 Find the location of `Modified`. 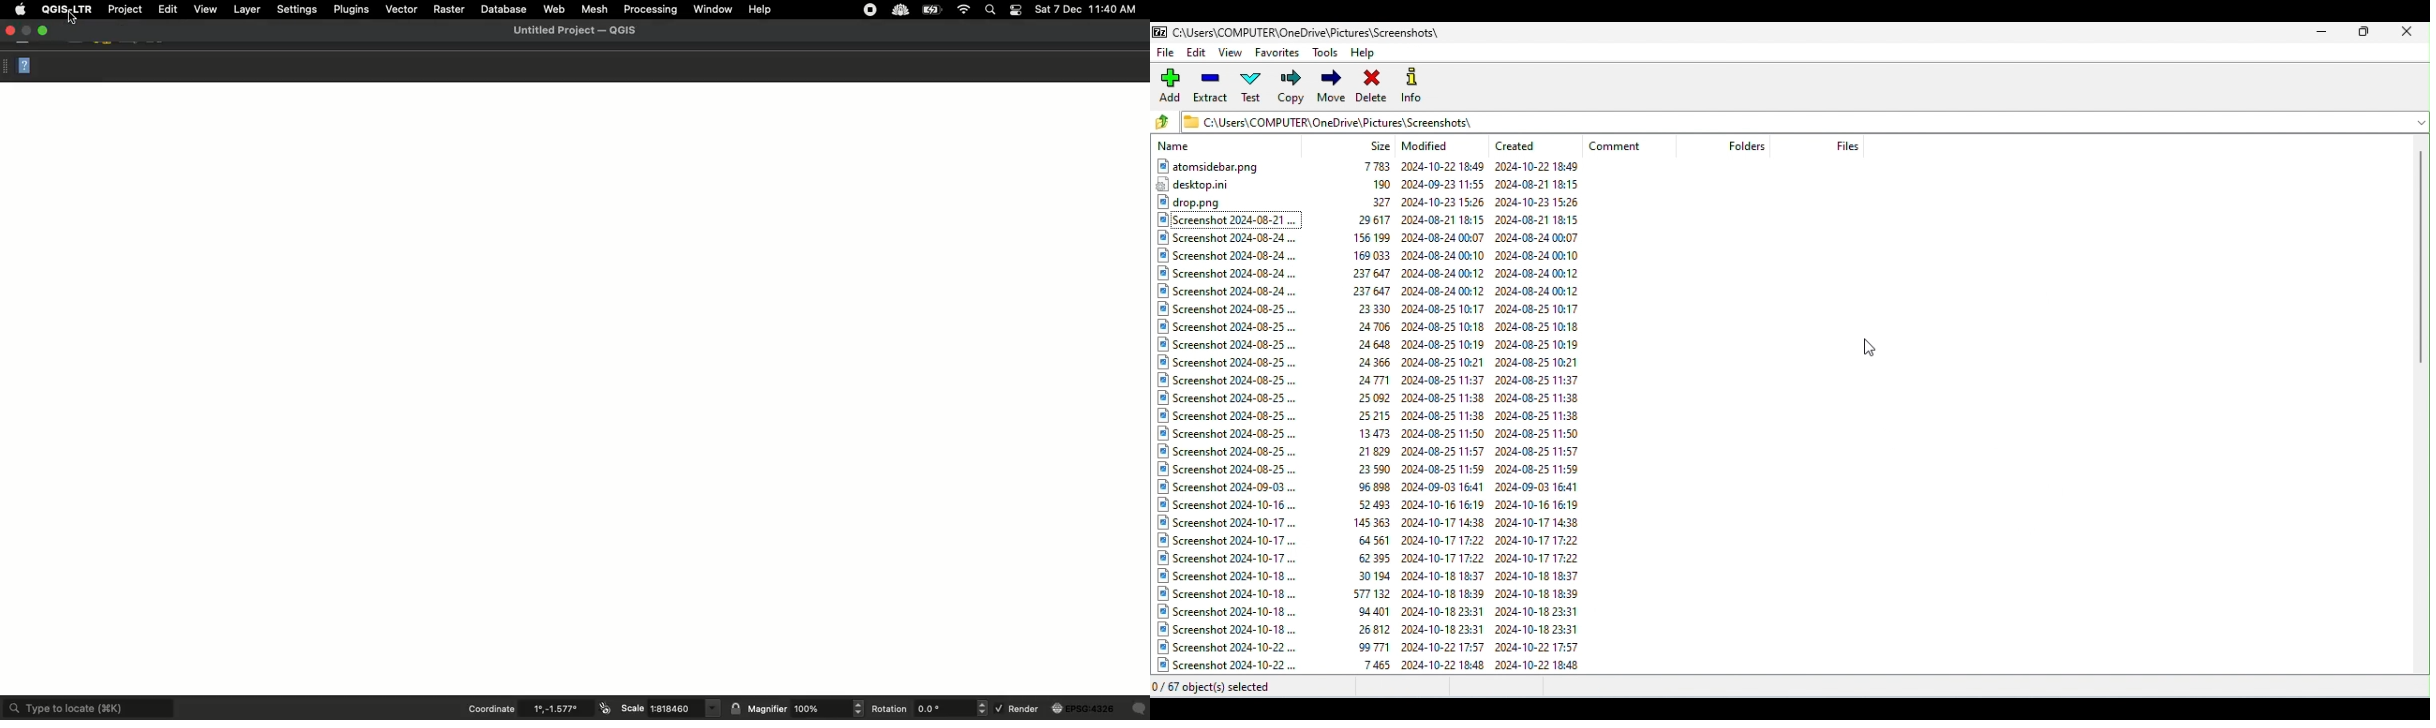

Modified is located at coordinates (1429, 146).